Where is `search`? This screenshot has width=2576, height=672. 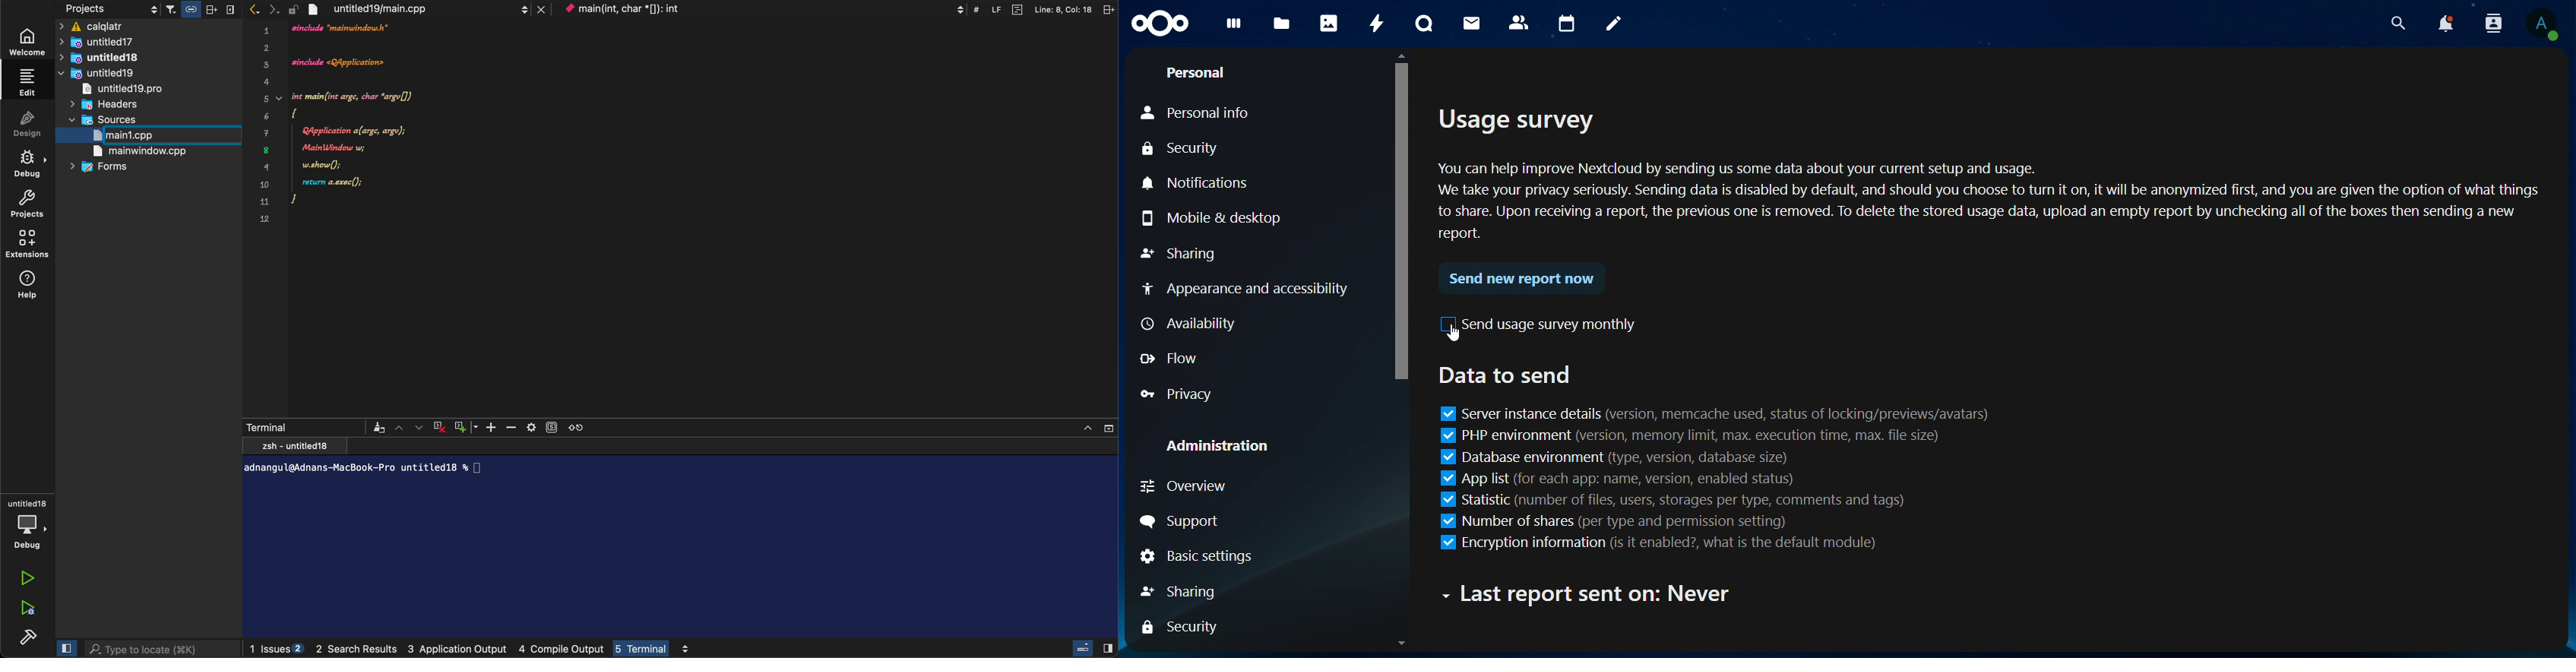
search is located at coordinates (2397, 20).